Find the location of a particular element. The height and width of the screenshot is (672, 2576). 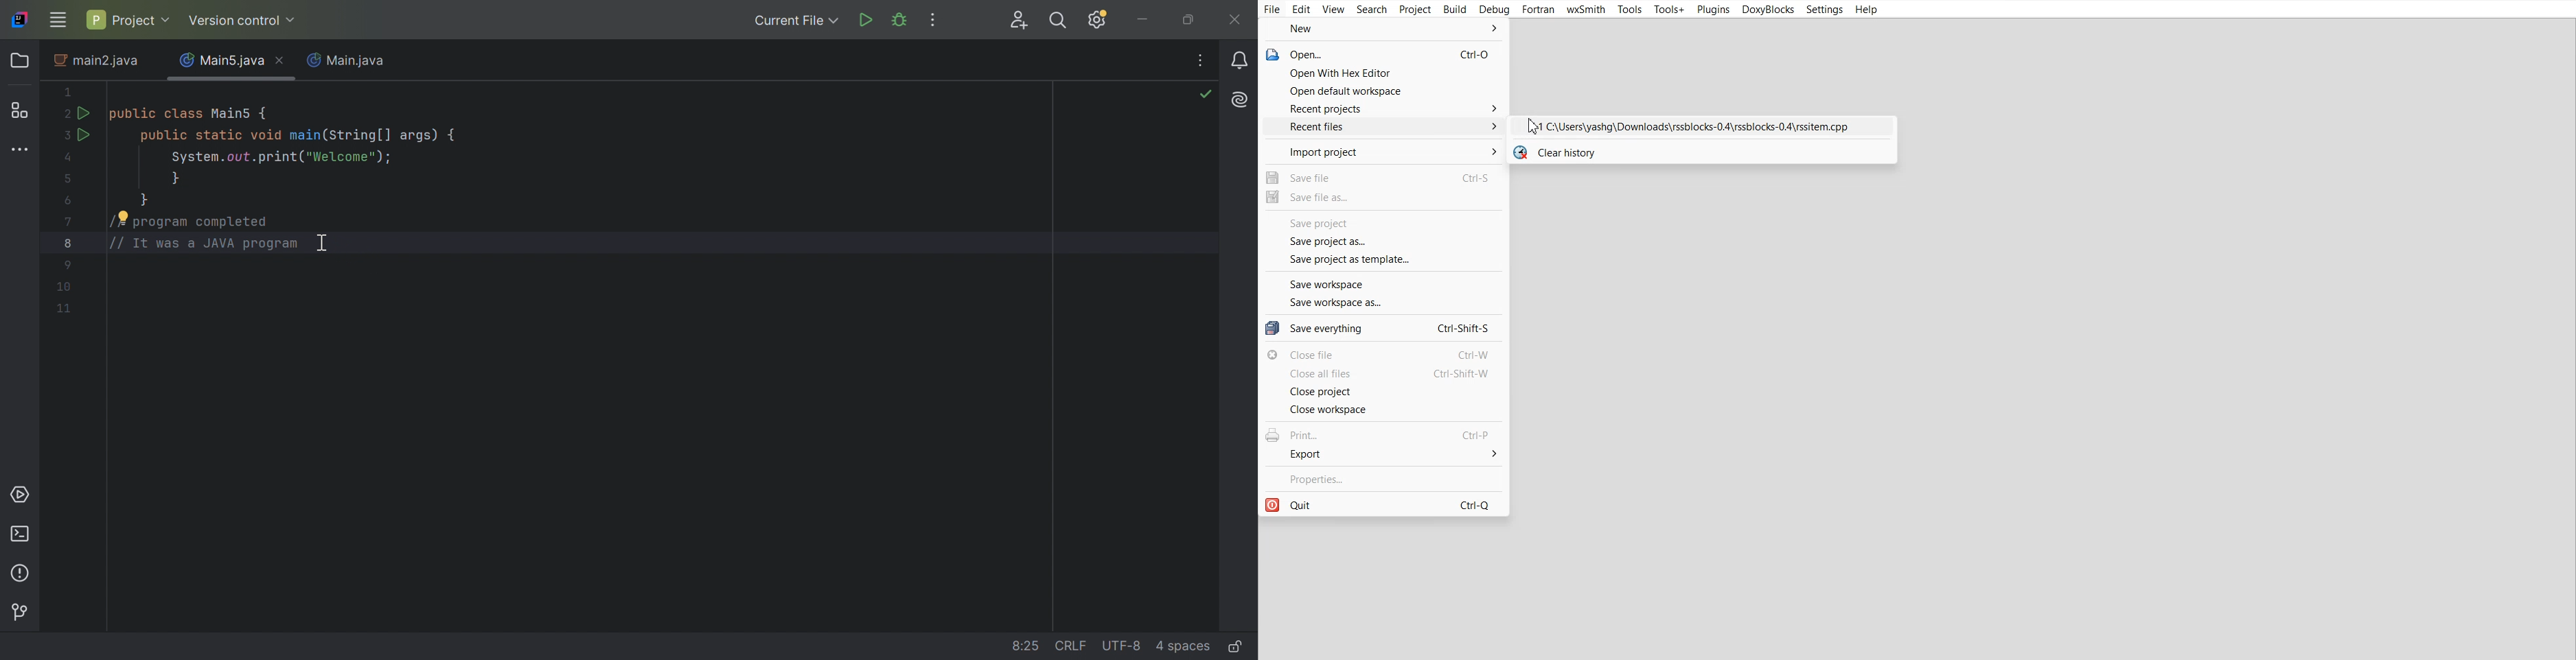

Code lines is located at coordinates (63, 287).